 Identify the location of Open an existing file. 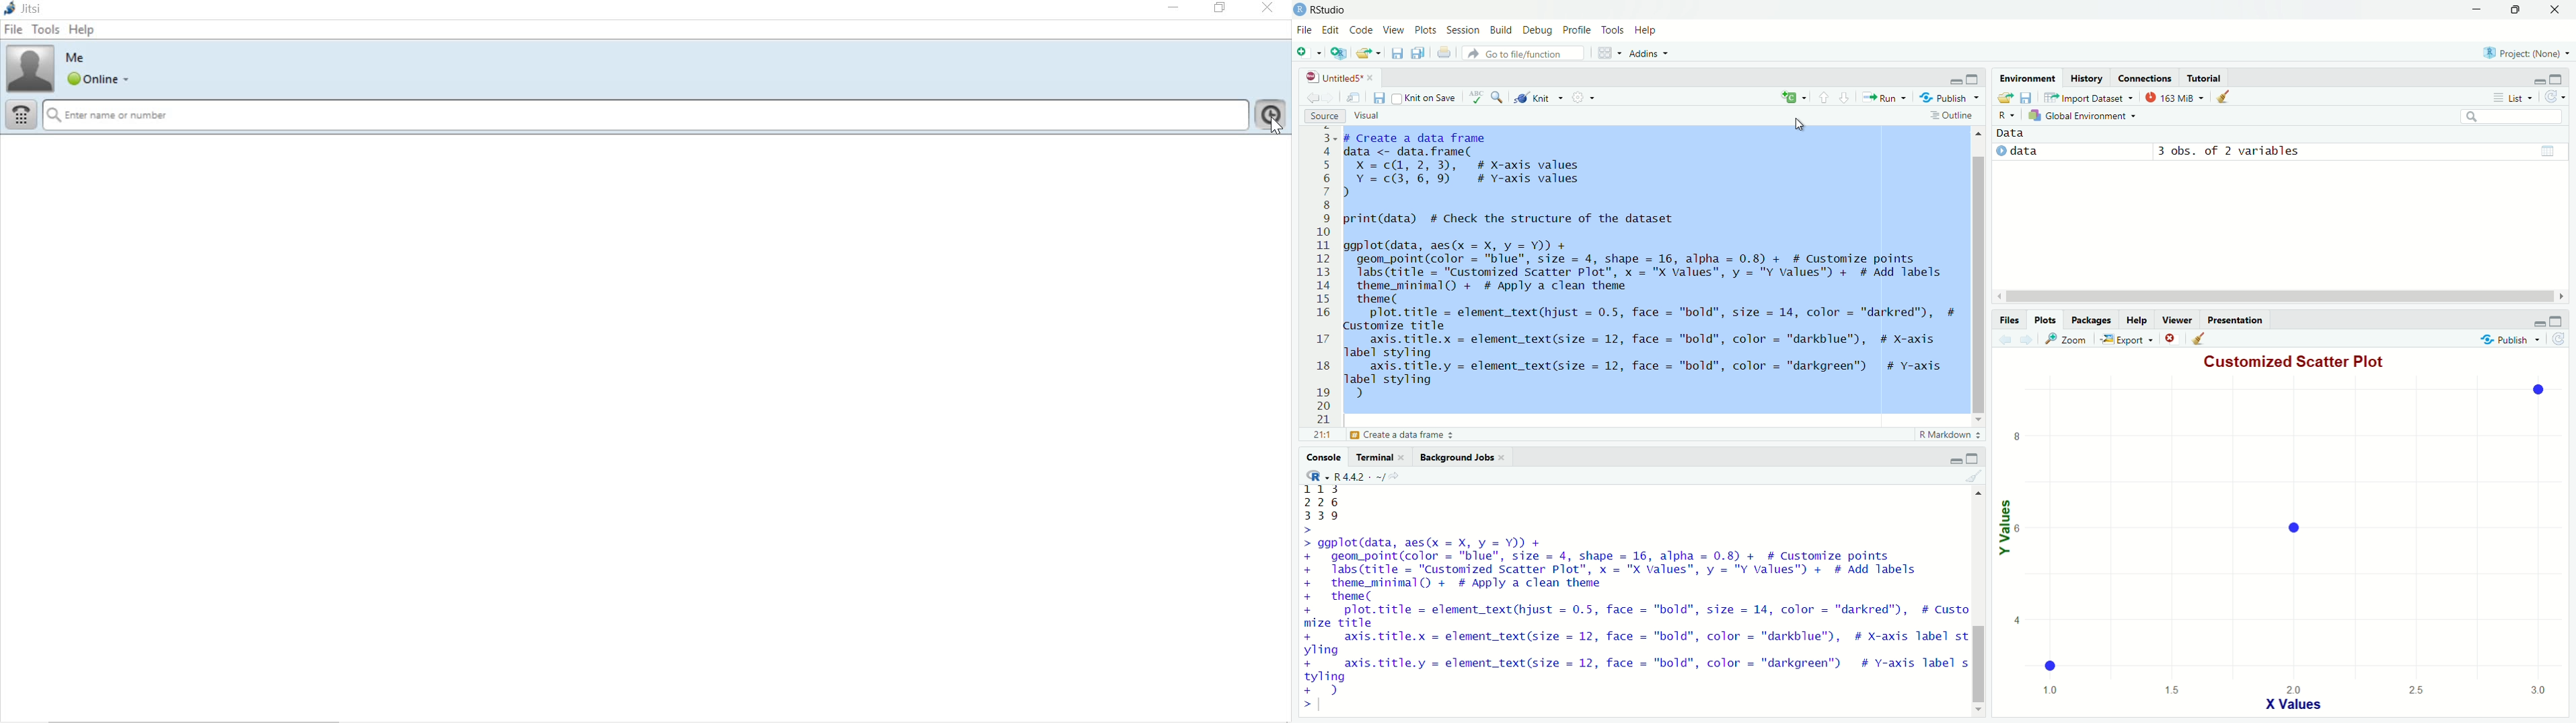
(1369, 53).